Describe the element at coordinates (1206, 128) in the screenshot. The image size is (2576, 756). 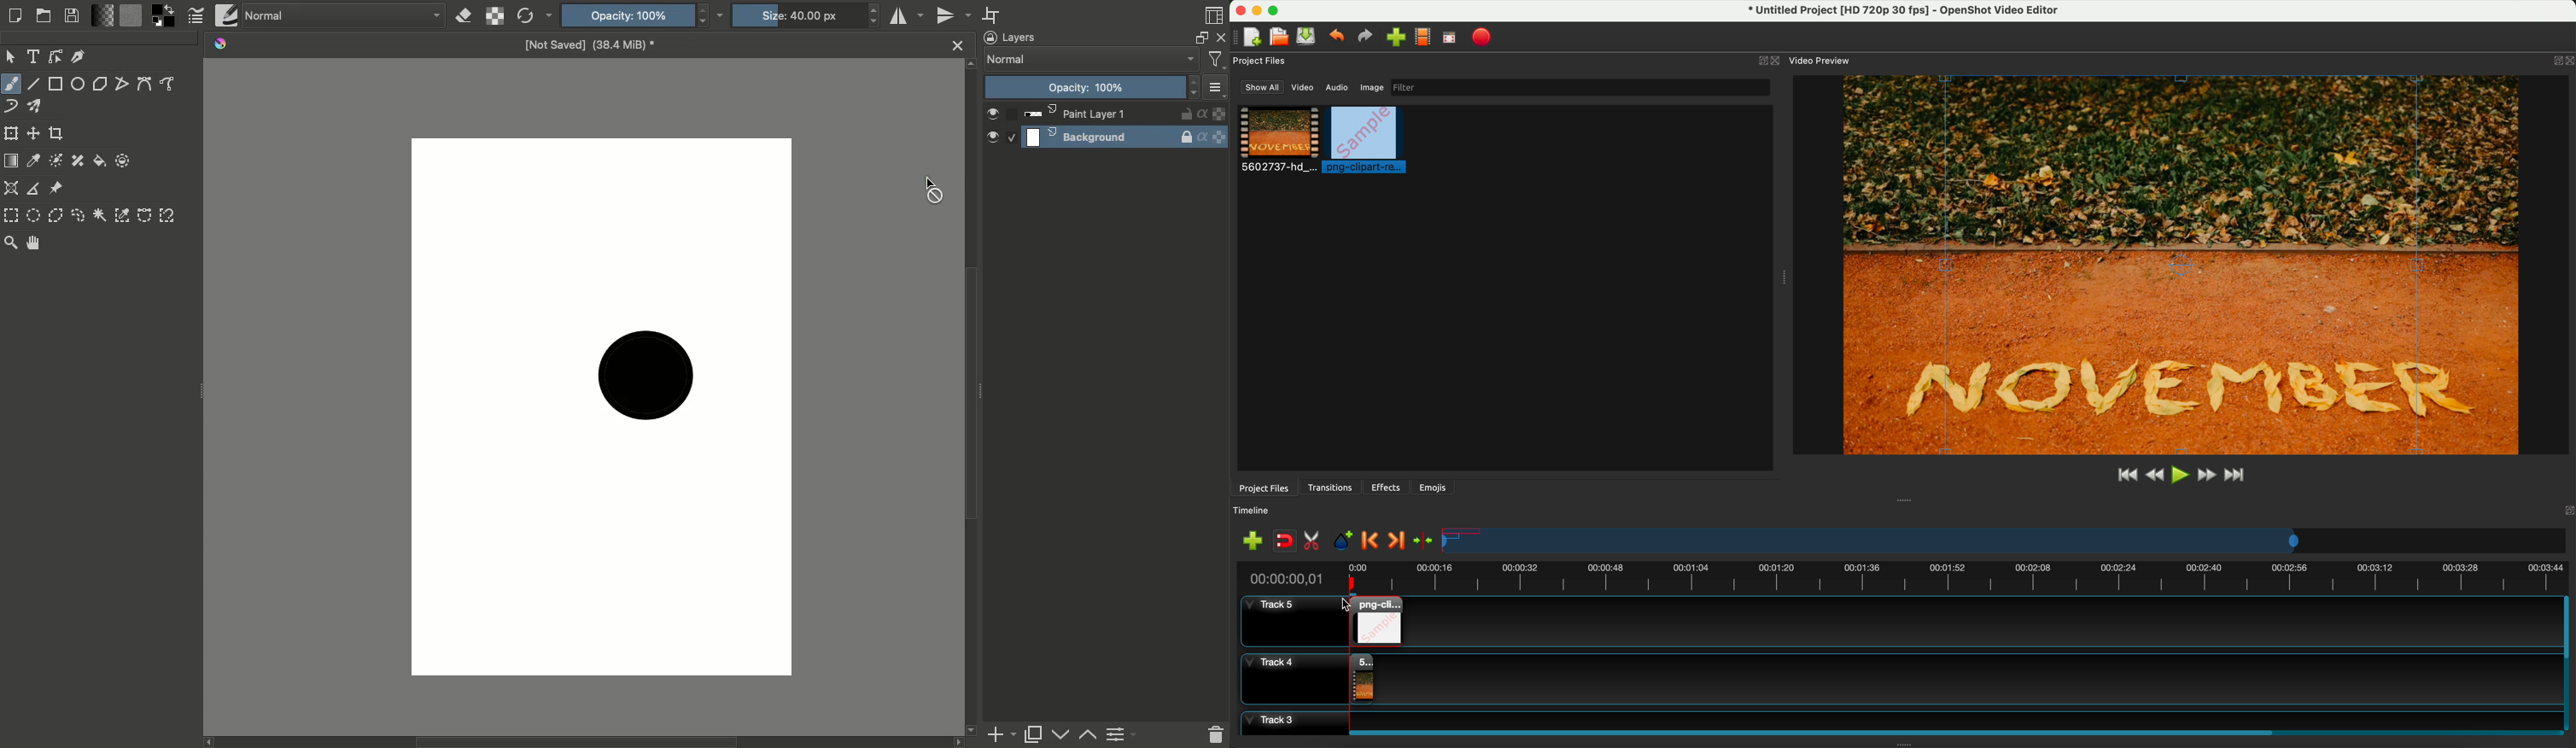
I see `Alpha` at that location.